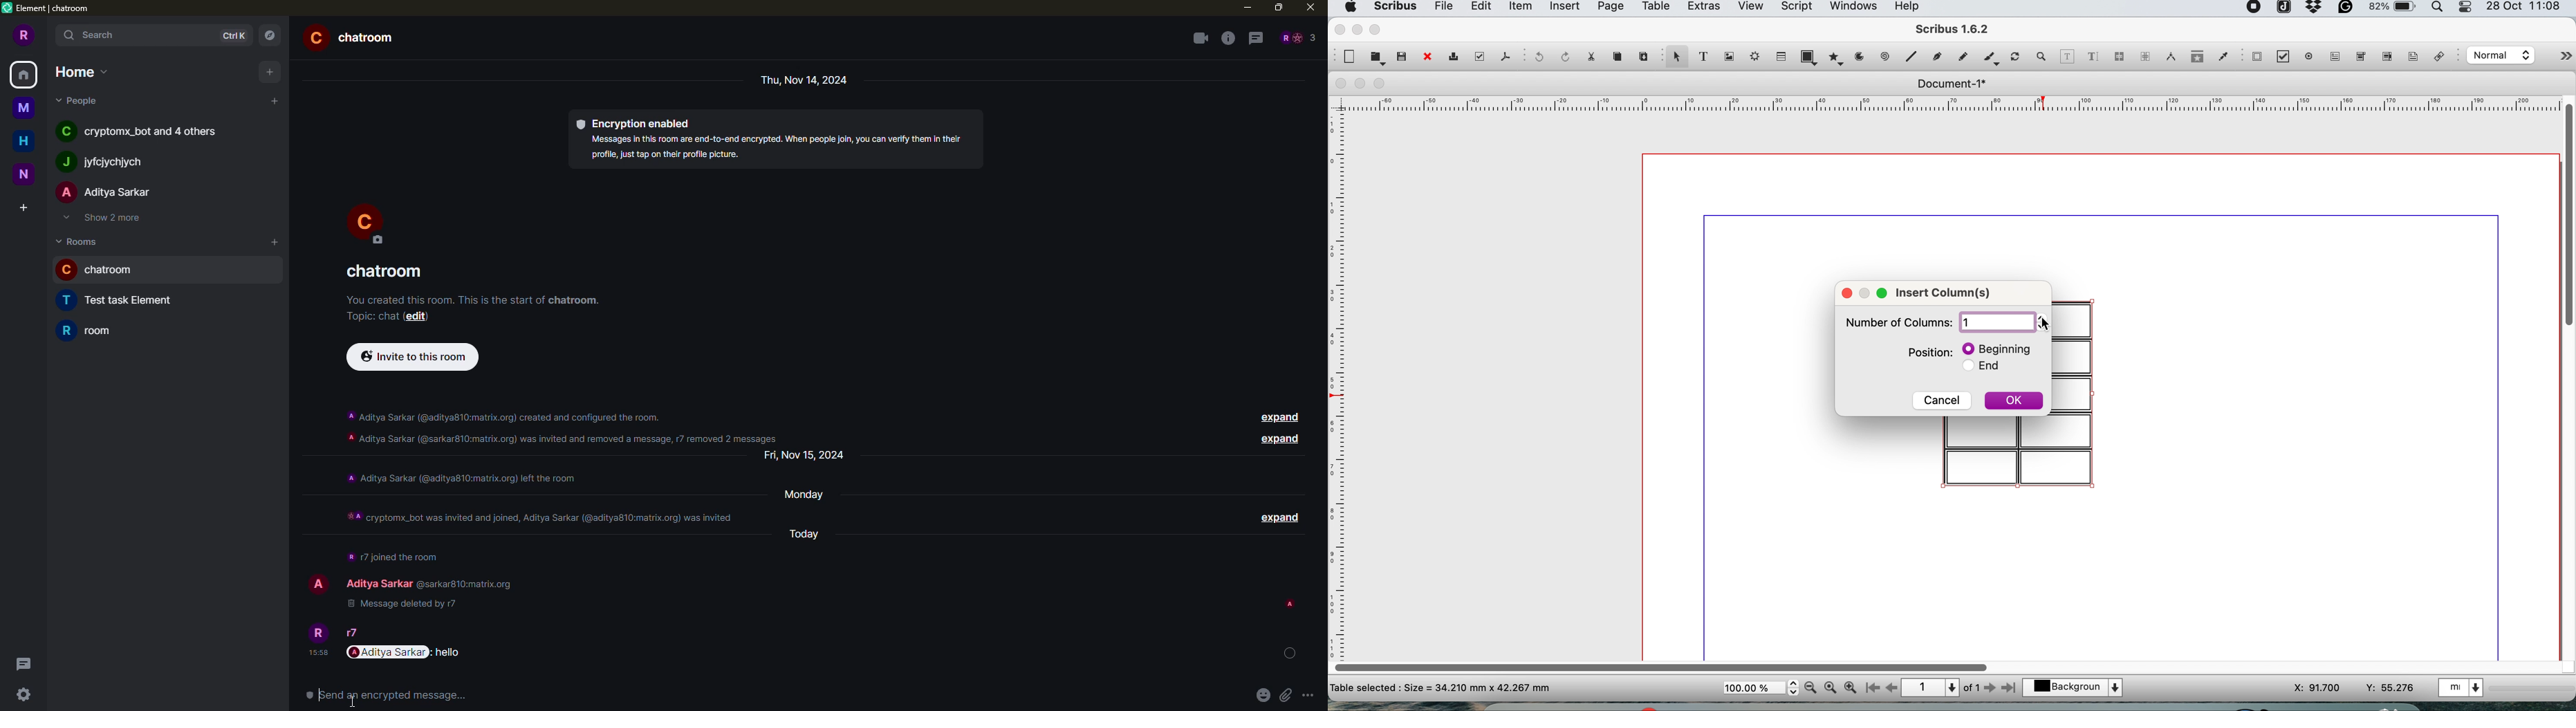 This screenshot has height=728, width=2576. Describe the element at coordinates (2222, 58) in the screenshot. I see `eyedropper` at that location.